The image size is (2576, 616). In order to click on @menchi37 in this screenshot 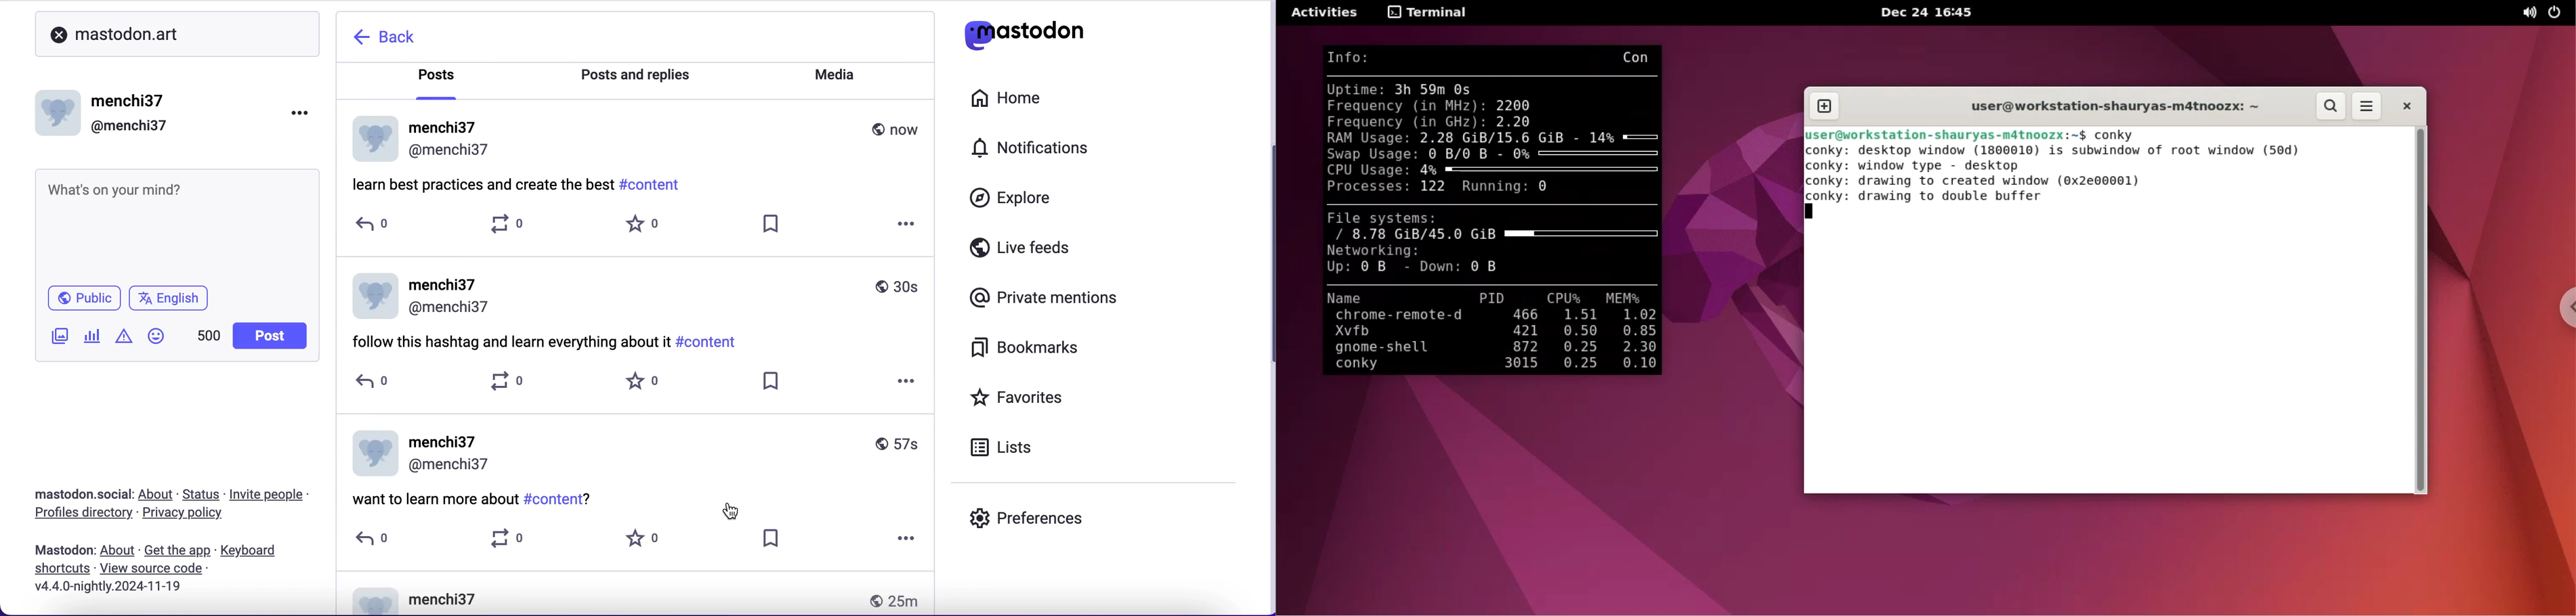, I will do `click(129, 126)`.